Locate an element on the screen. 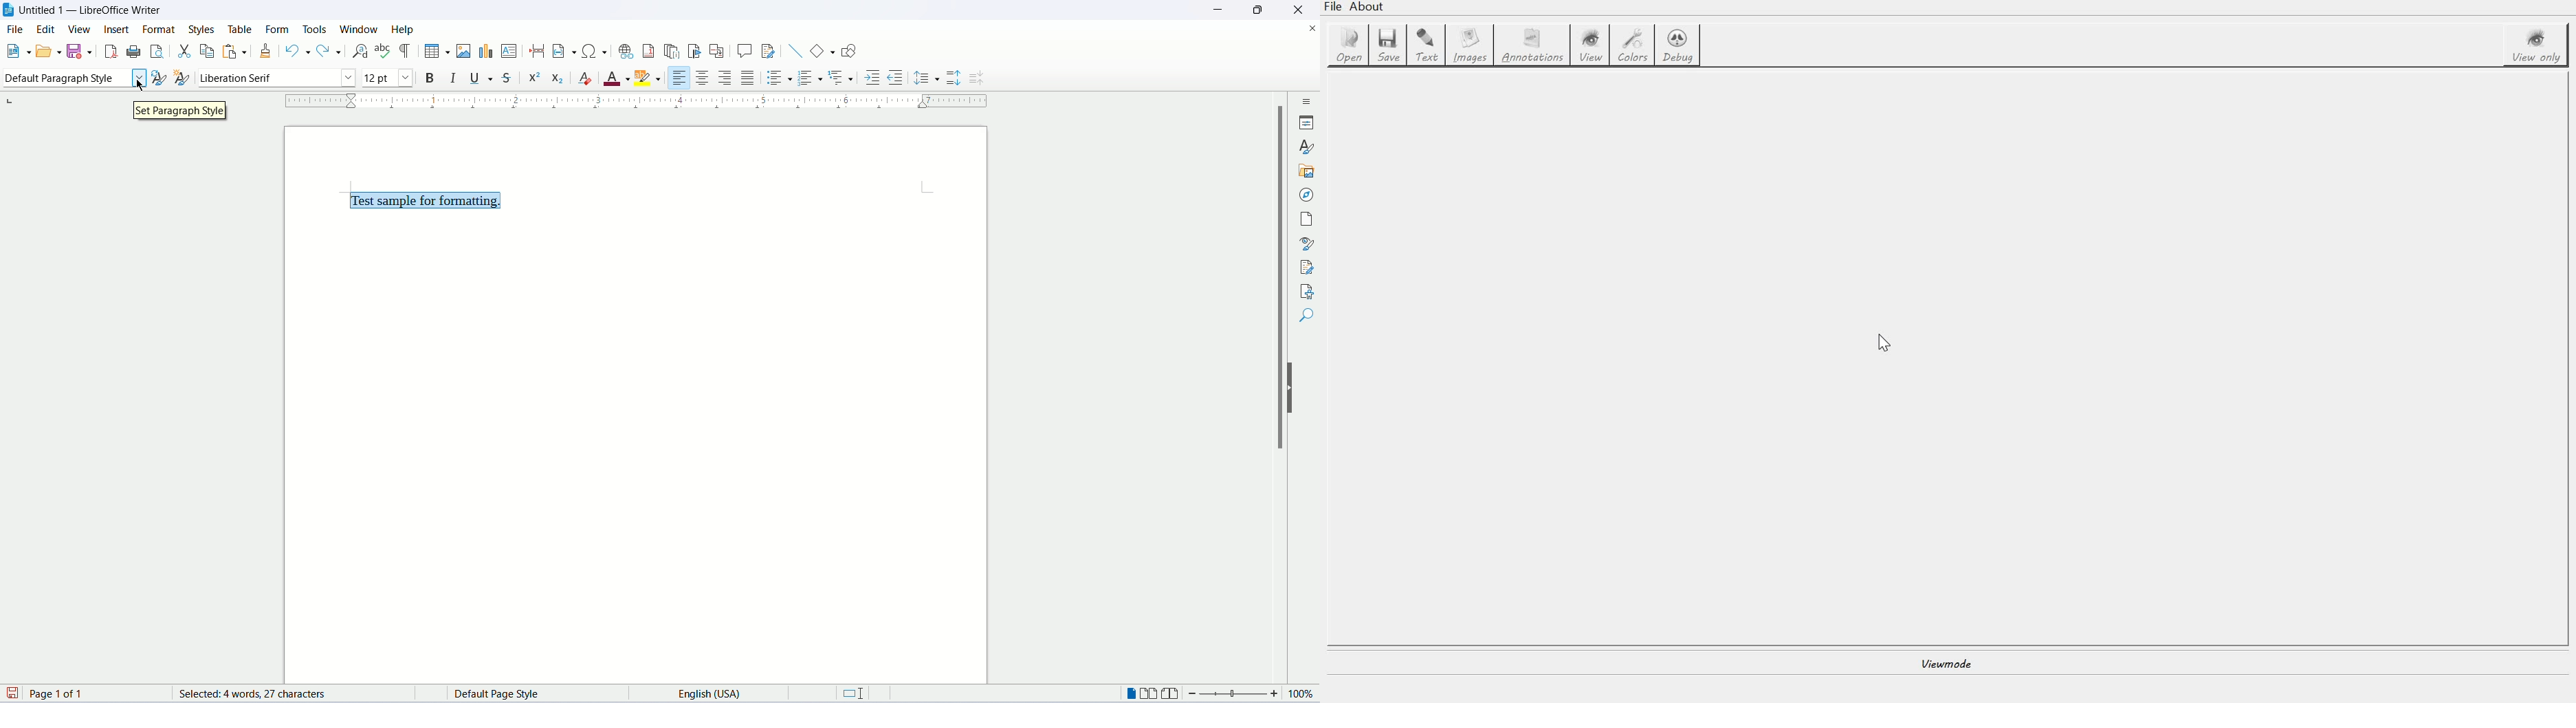  decrease indent is located at coordinates (894, 77).